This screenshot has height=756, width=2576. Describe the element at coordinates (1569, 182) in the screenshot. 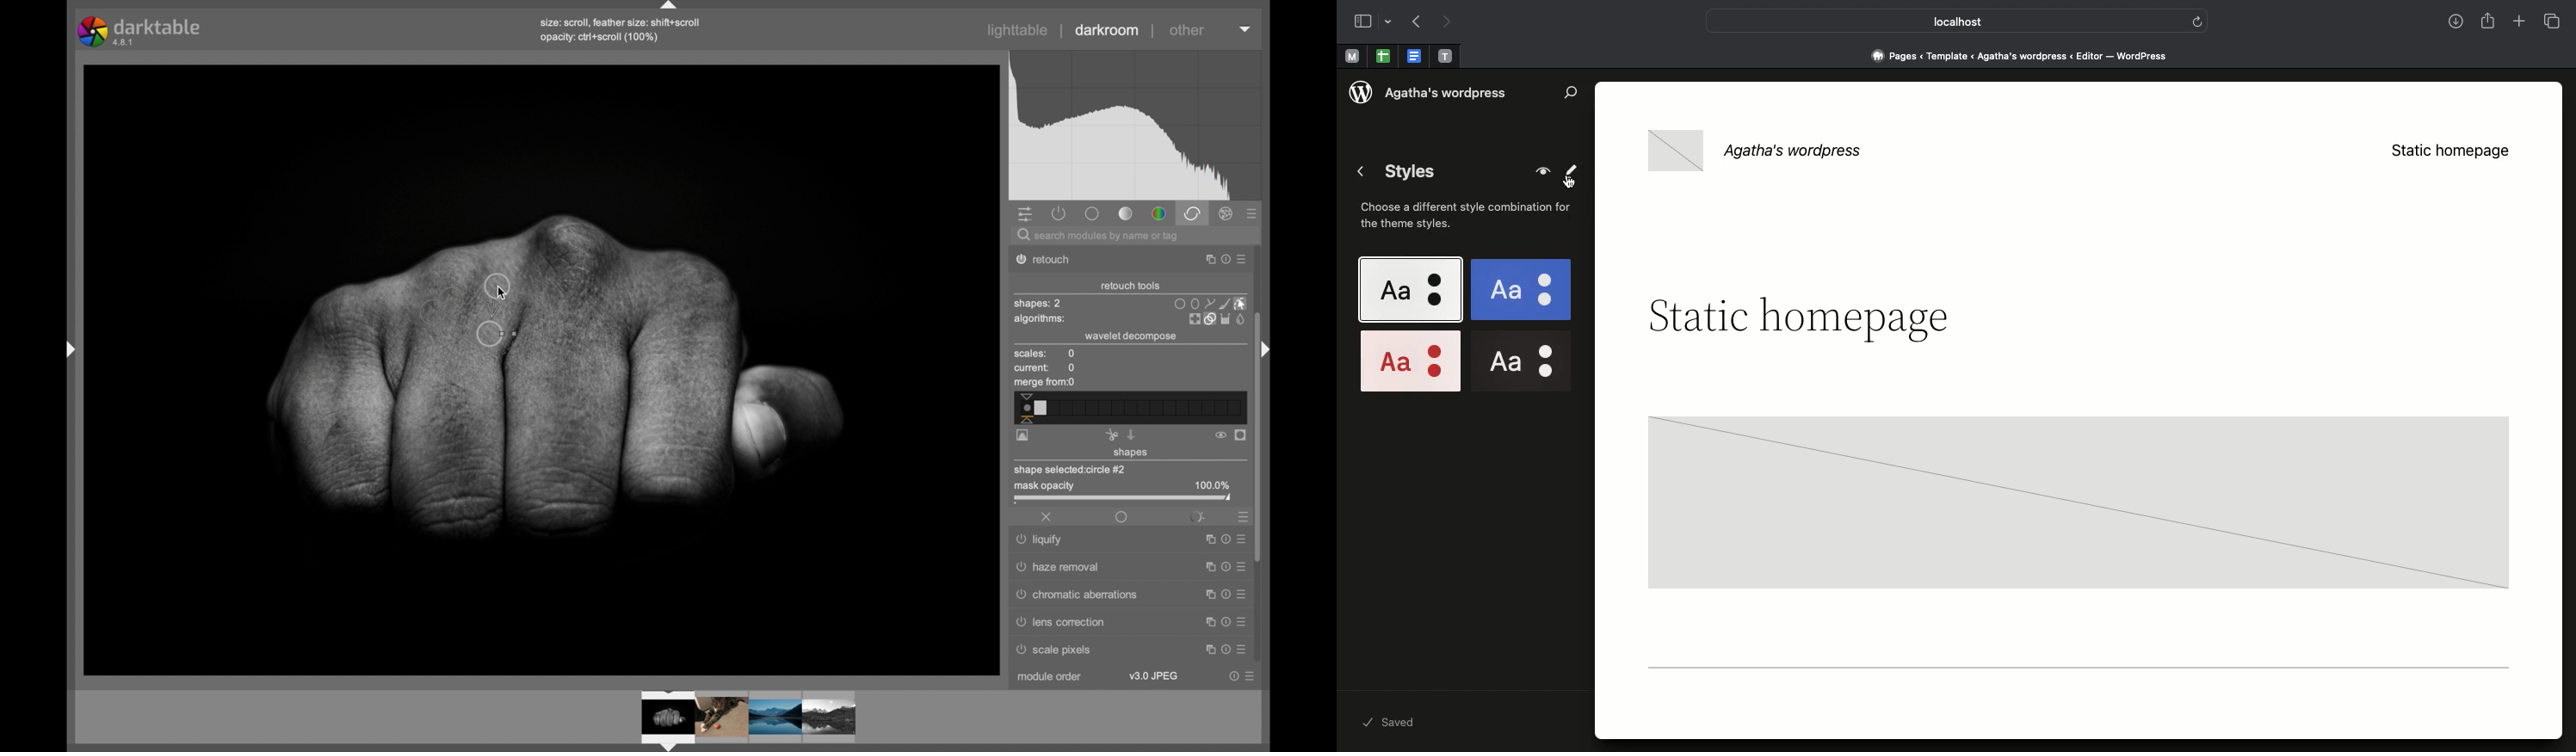

I see `cursor` at that location.